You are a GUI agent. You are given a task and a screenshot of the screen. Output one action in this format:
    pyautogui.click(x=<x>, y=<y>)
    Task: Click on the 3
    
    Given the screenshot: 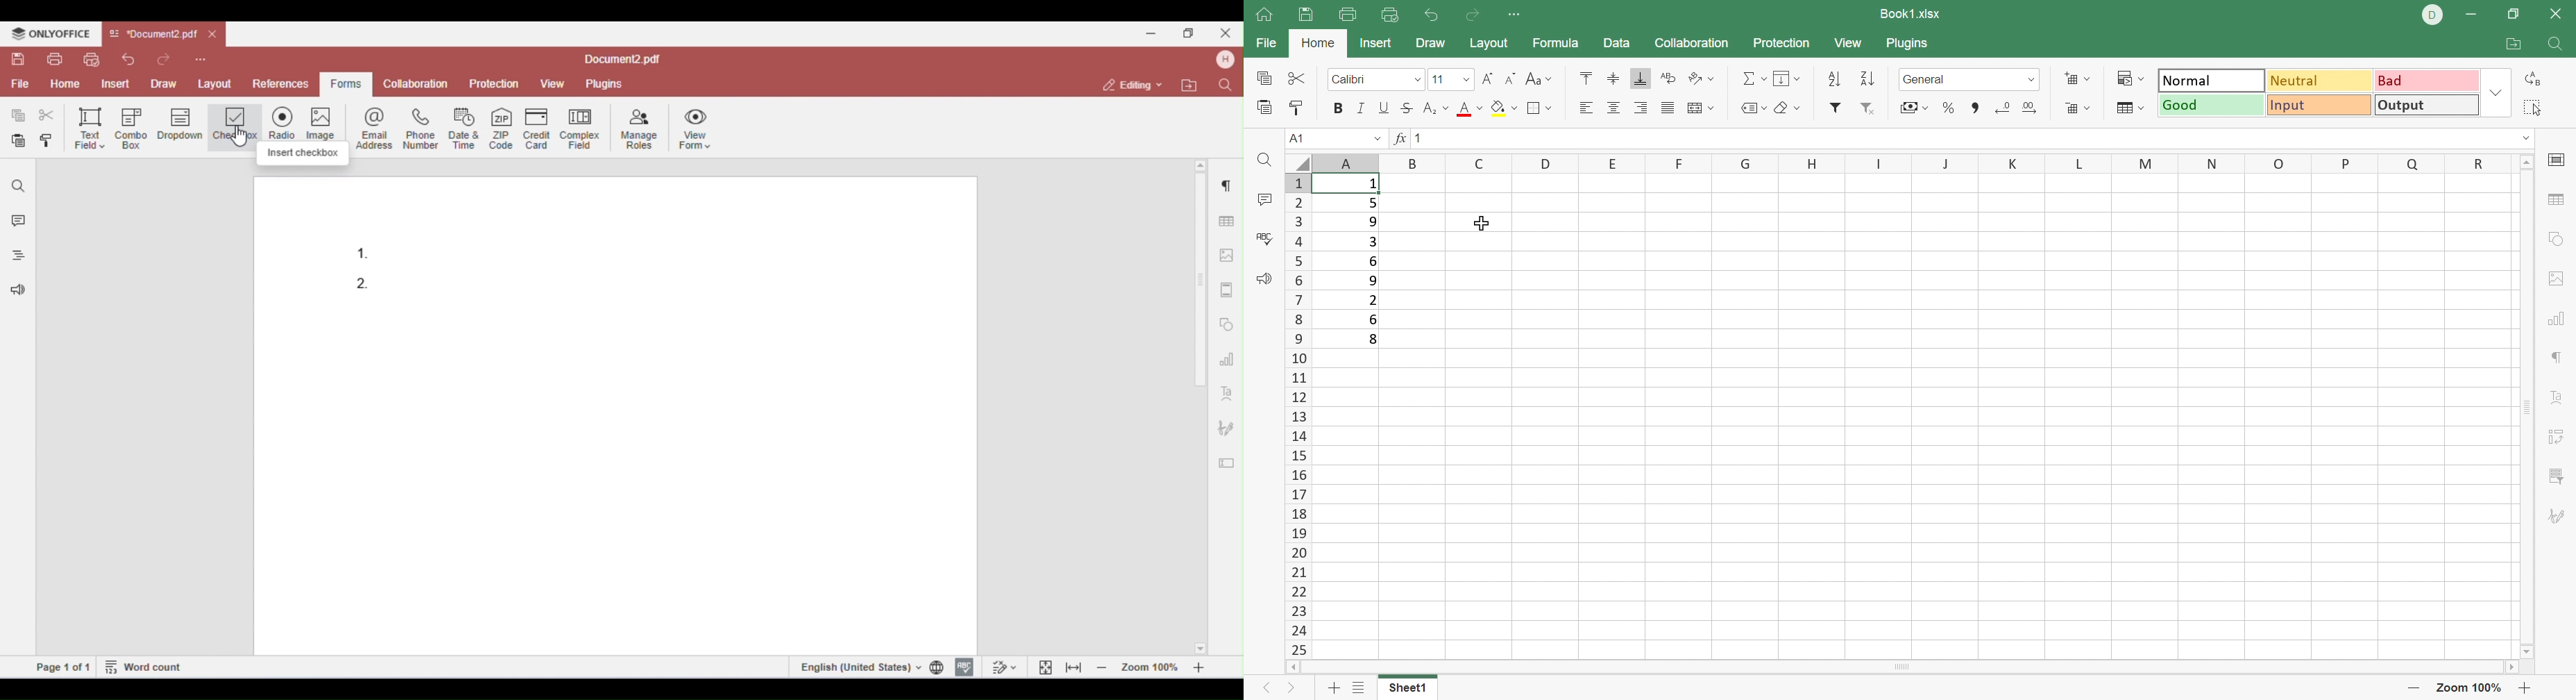 What is the action you would take?
    pyautogui.click(x=1373, y=243)
    